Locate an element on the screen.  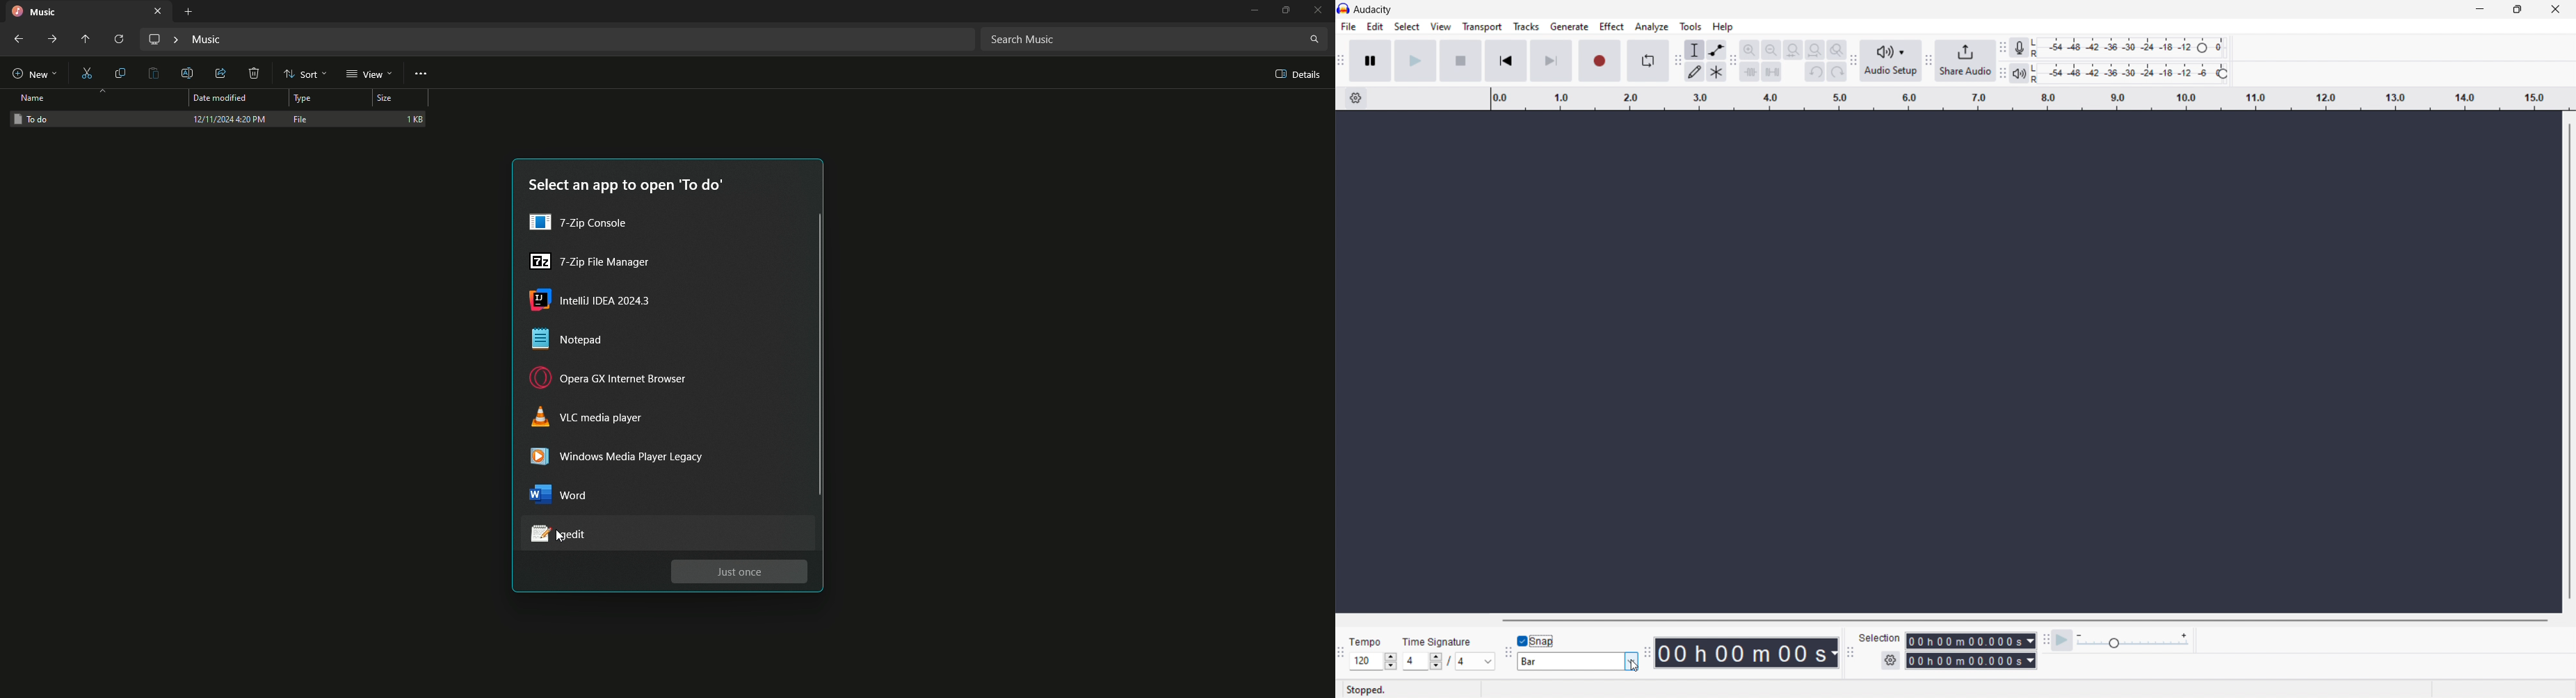
timeline is located at coordinates (2028, 99).